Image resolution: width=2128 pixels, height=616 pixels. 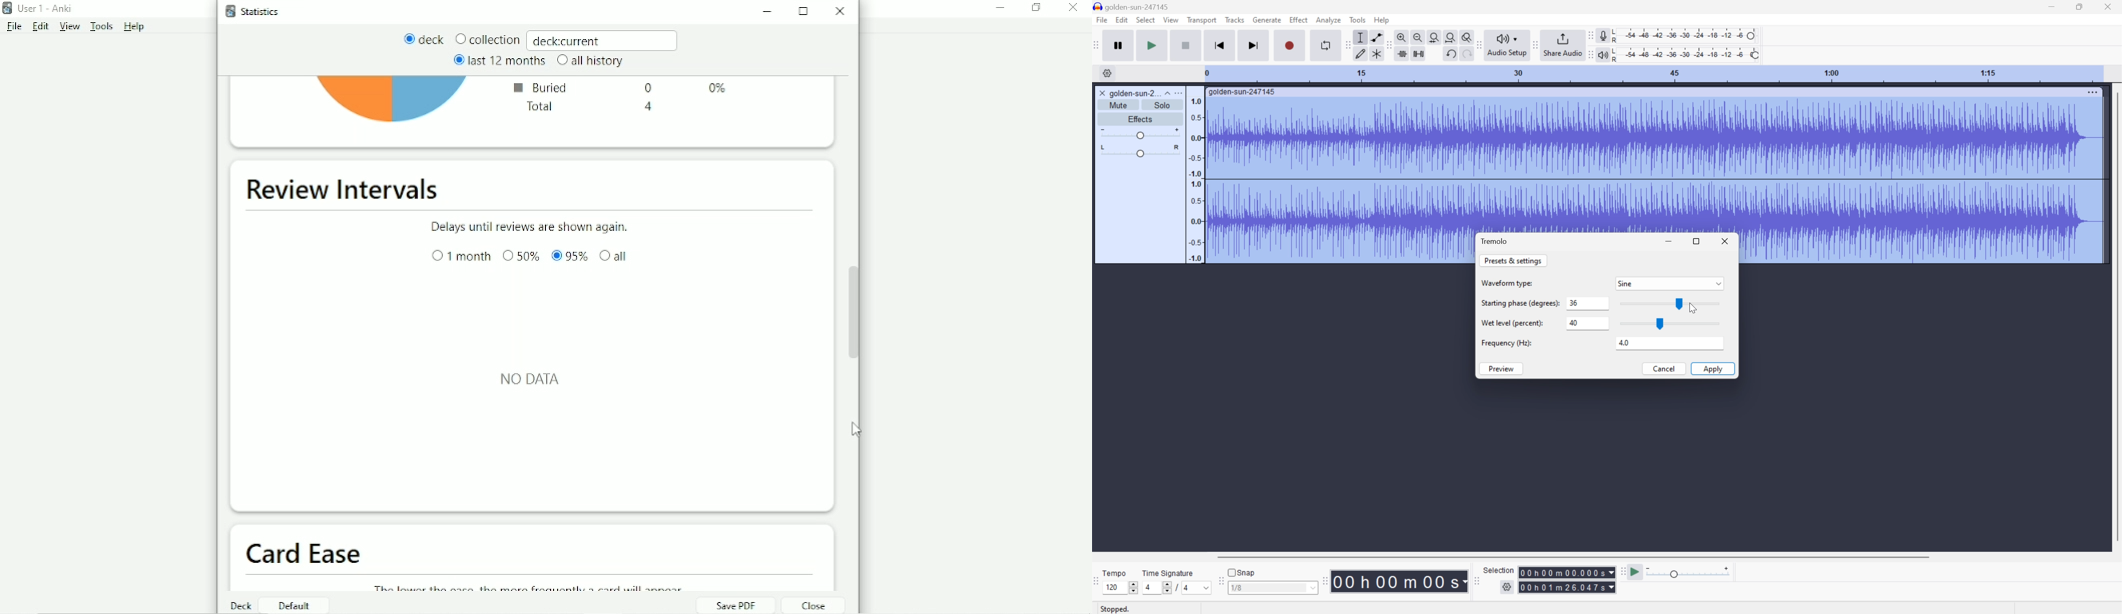 What do you see at coordinates (308, 553) in the screenshot?
I see `Card Ease` at bounding box center [308, 553].